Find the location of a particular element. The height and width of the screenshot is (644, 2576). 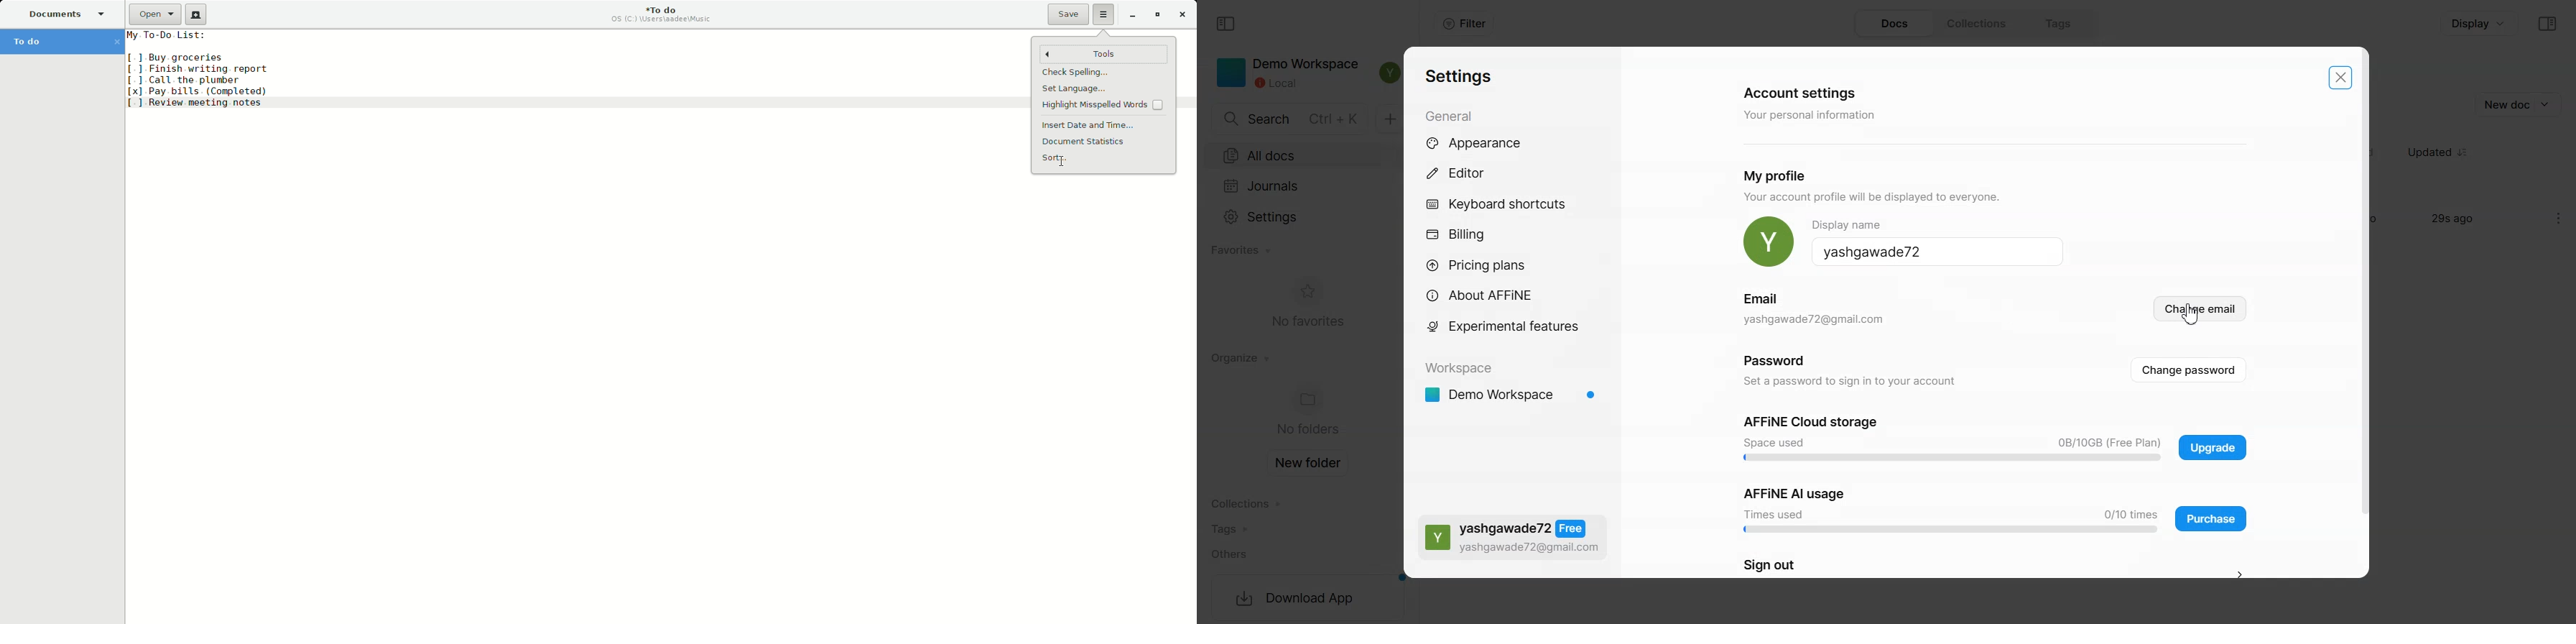

Save is located at coordinates (1069, 15).